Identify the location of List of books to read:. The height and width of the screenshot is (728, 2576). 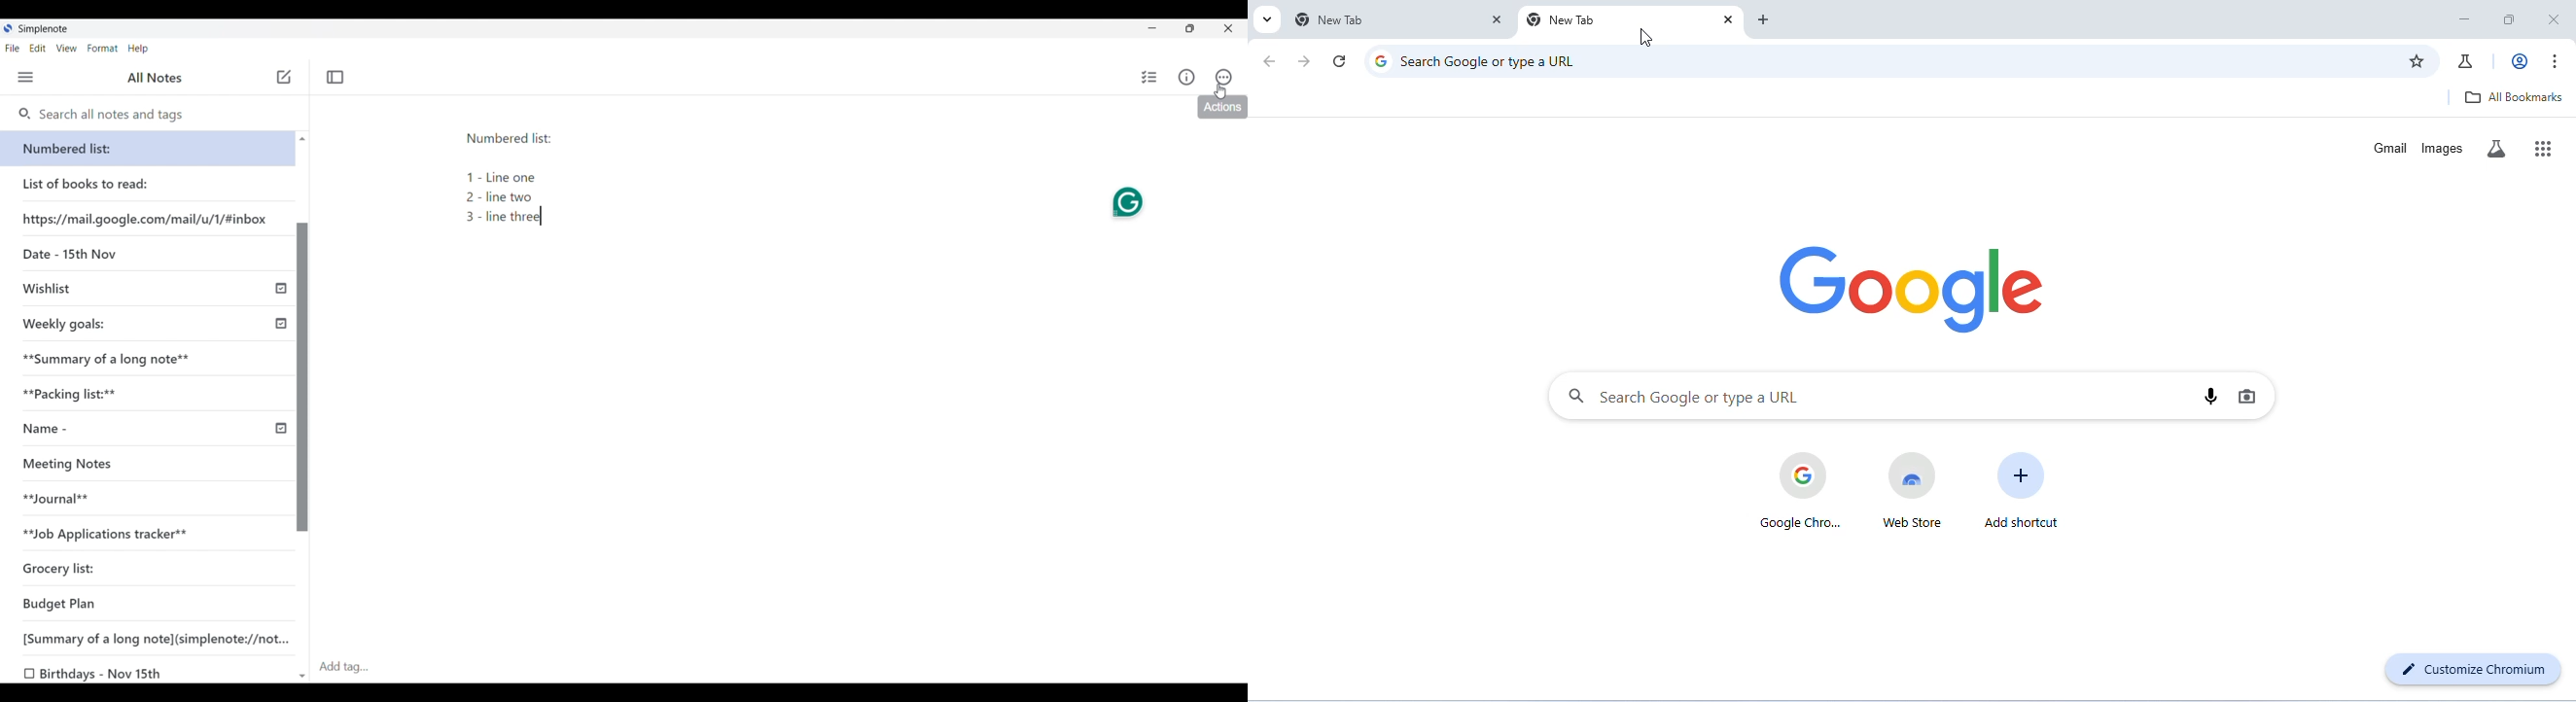
(98, 184).